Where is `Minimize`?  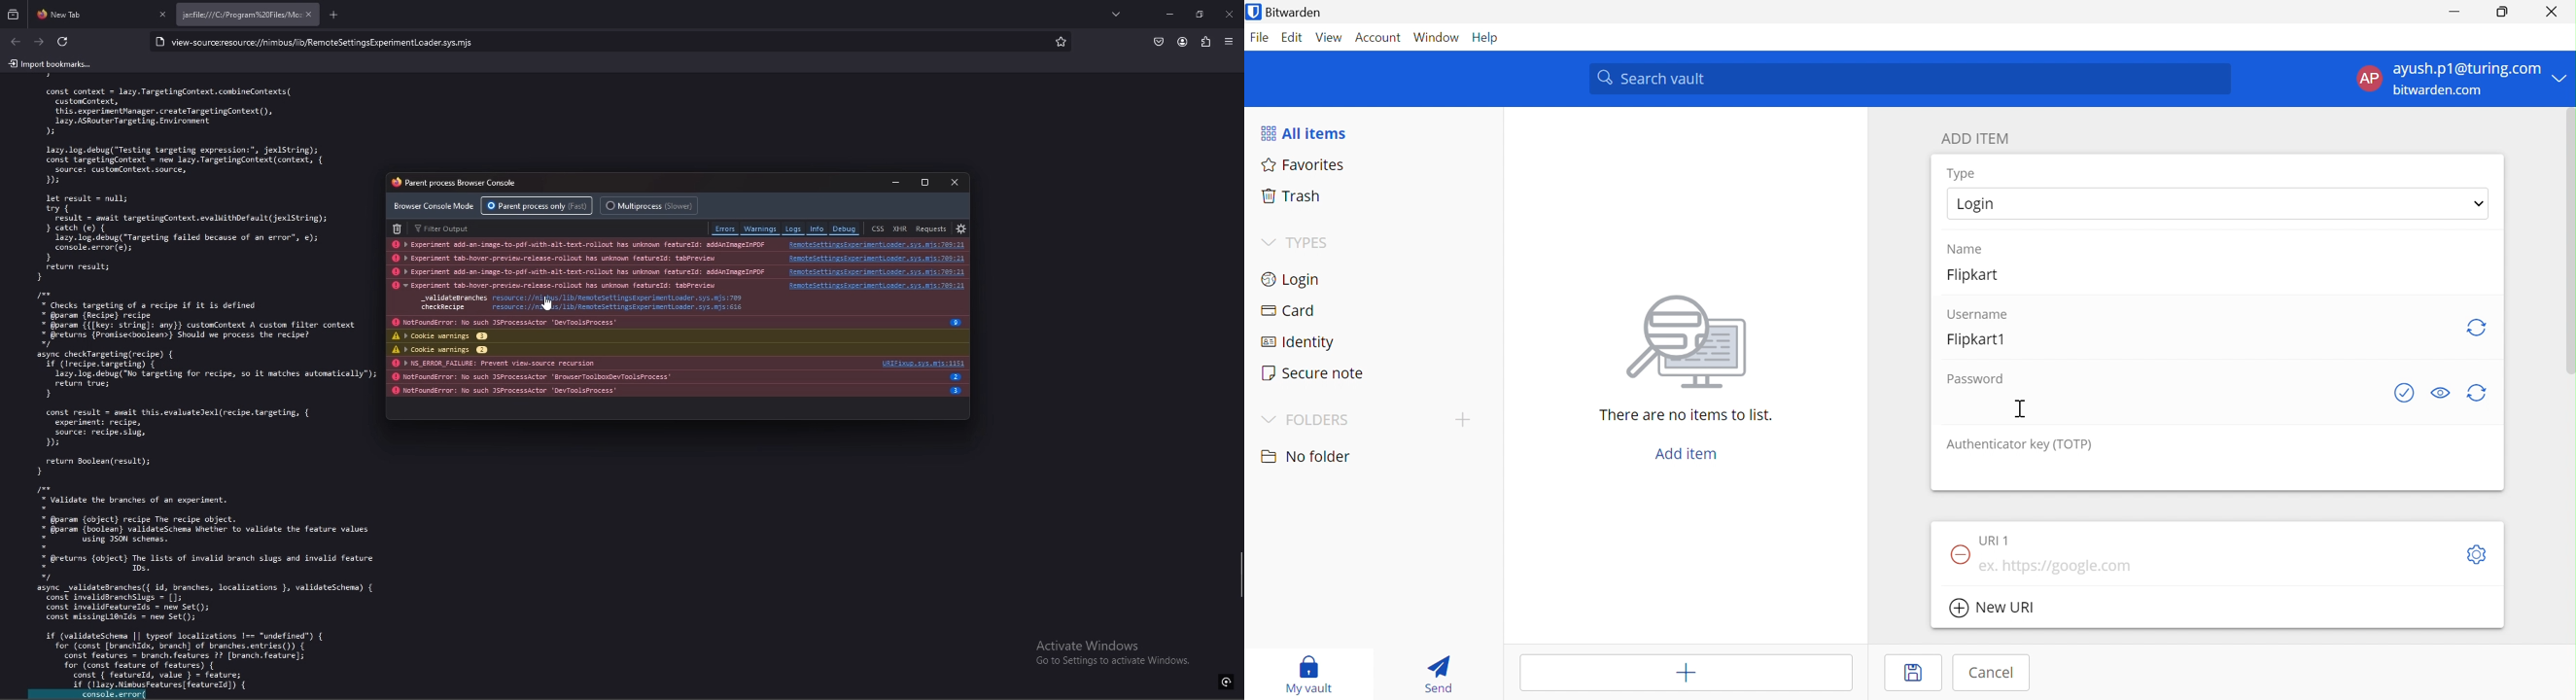 Minimize is located at coordinates (2452, 11).